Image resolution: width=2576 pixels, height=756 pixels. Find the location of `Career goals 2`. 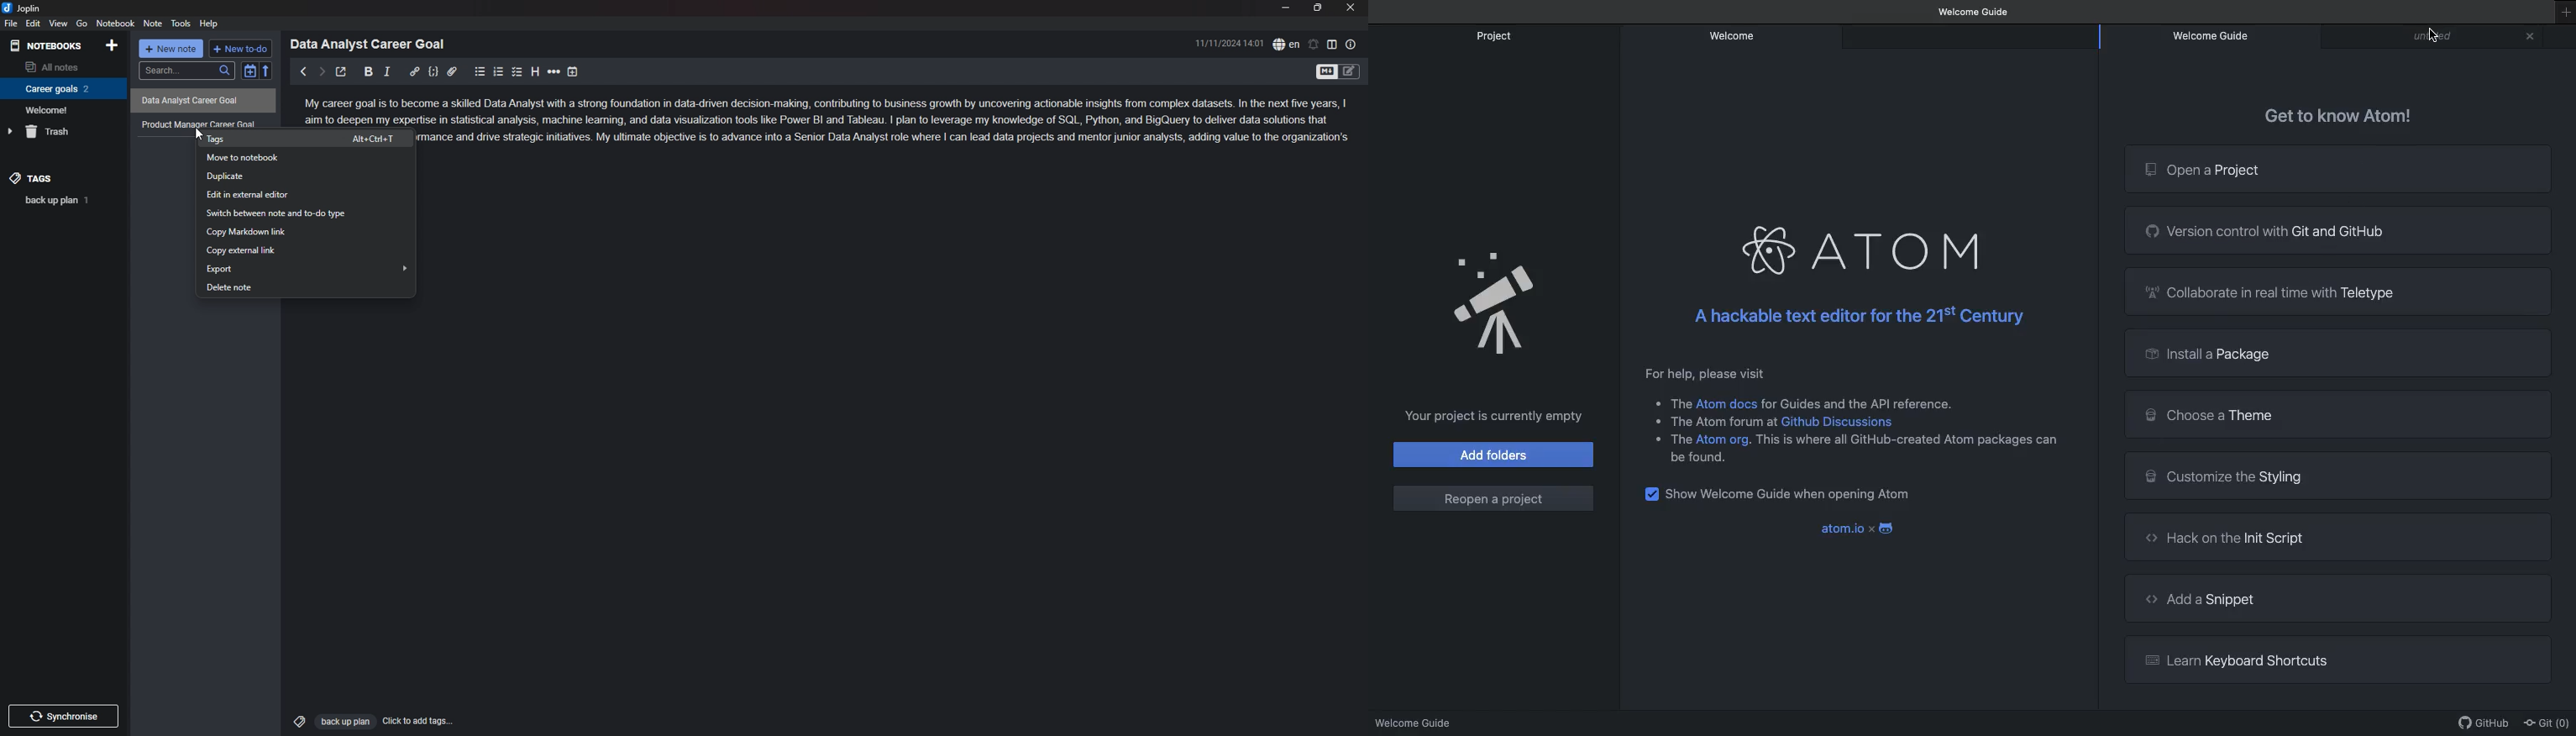

Career goals 2 is located at coordinates (61, 88).